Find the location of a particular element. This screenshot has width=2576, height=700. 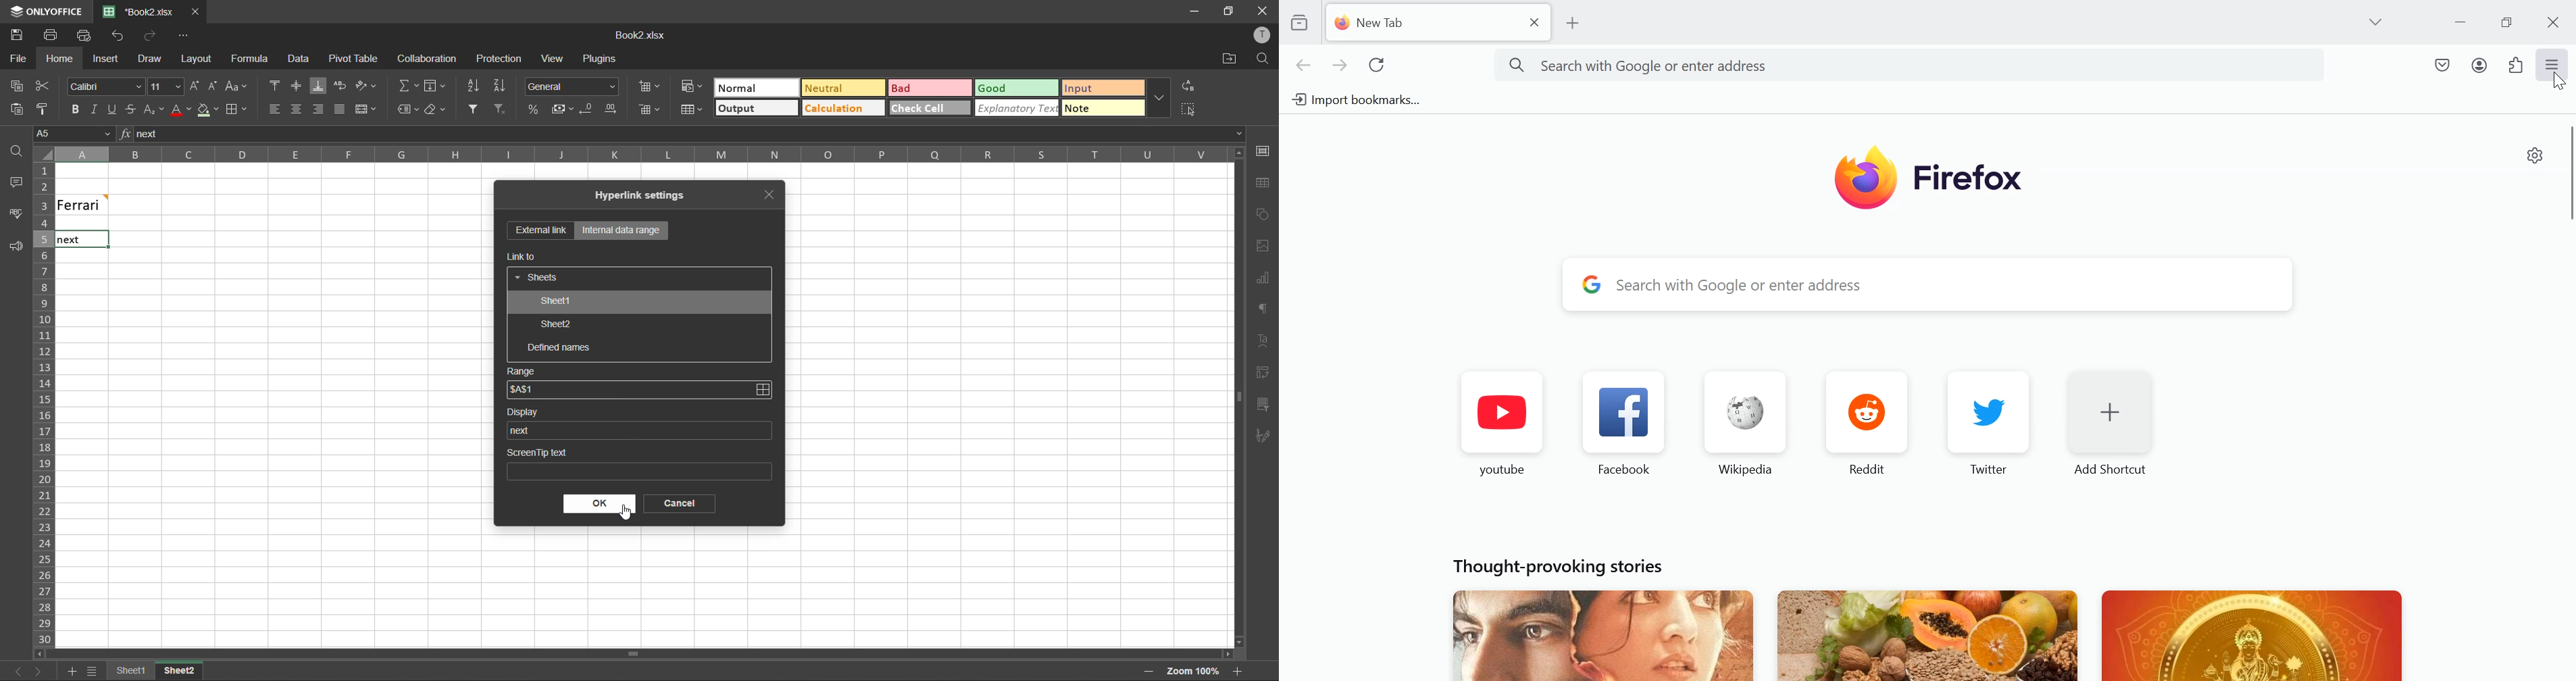

Back is located at coordinates (1304, 66).